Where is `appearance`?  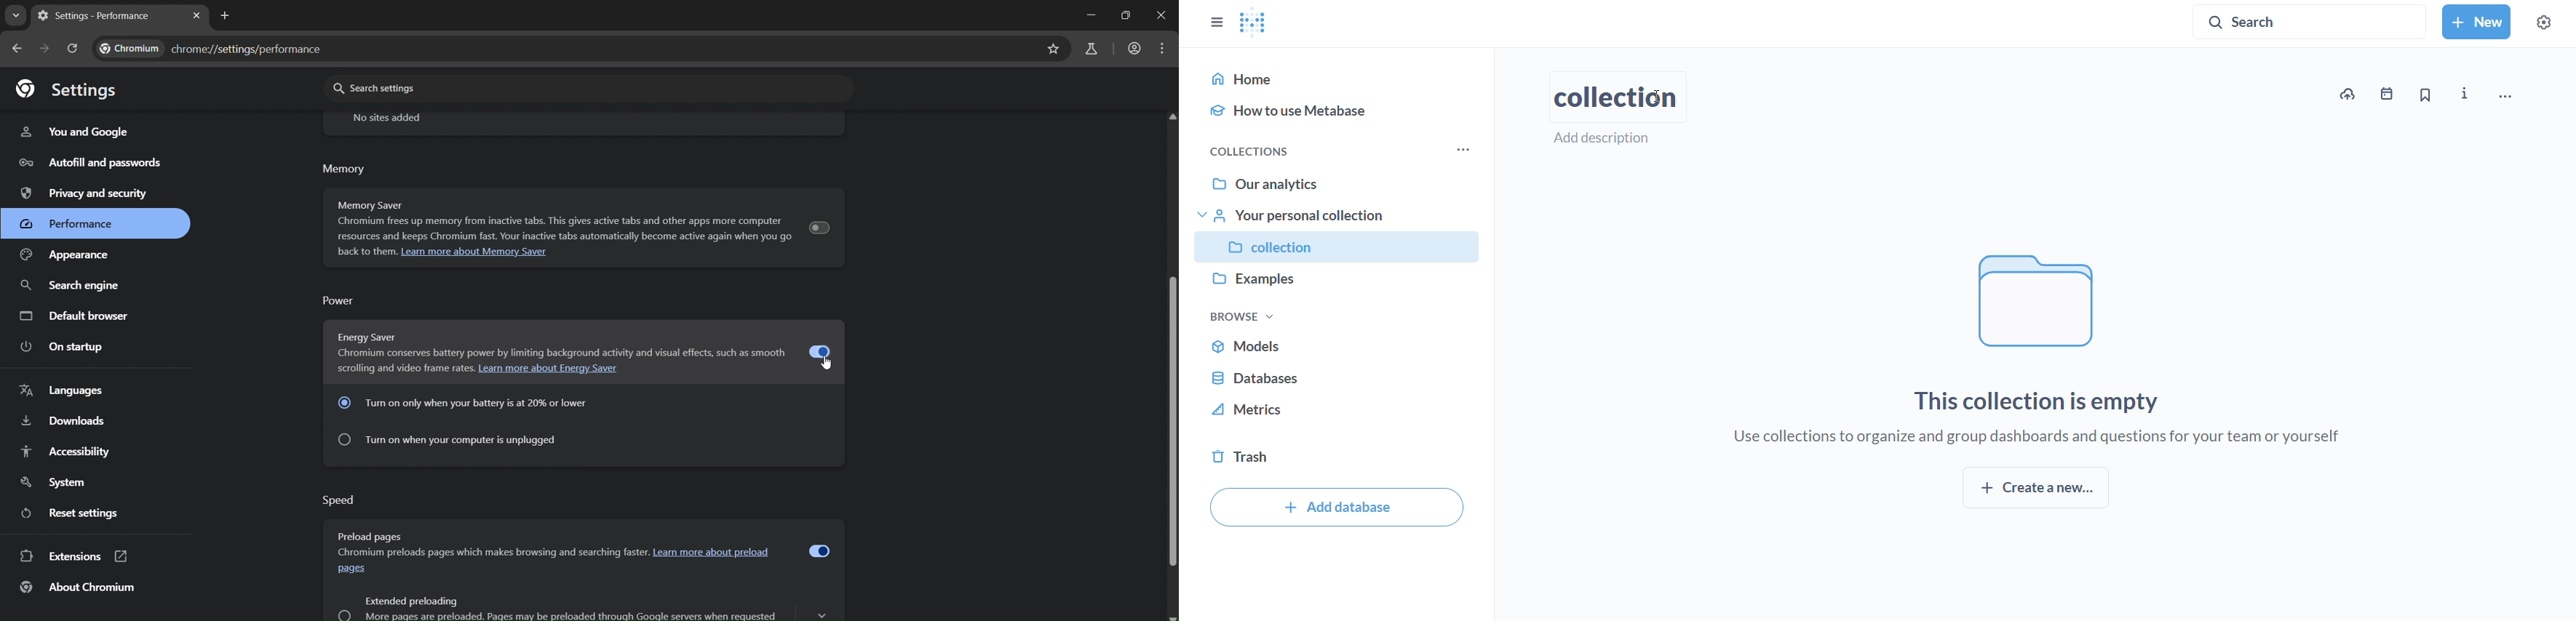 appearance is located at coordinates (80, 254).